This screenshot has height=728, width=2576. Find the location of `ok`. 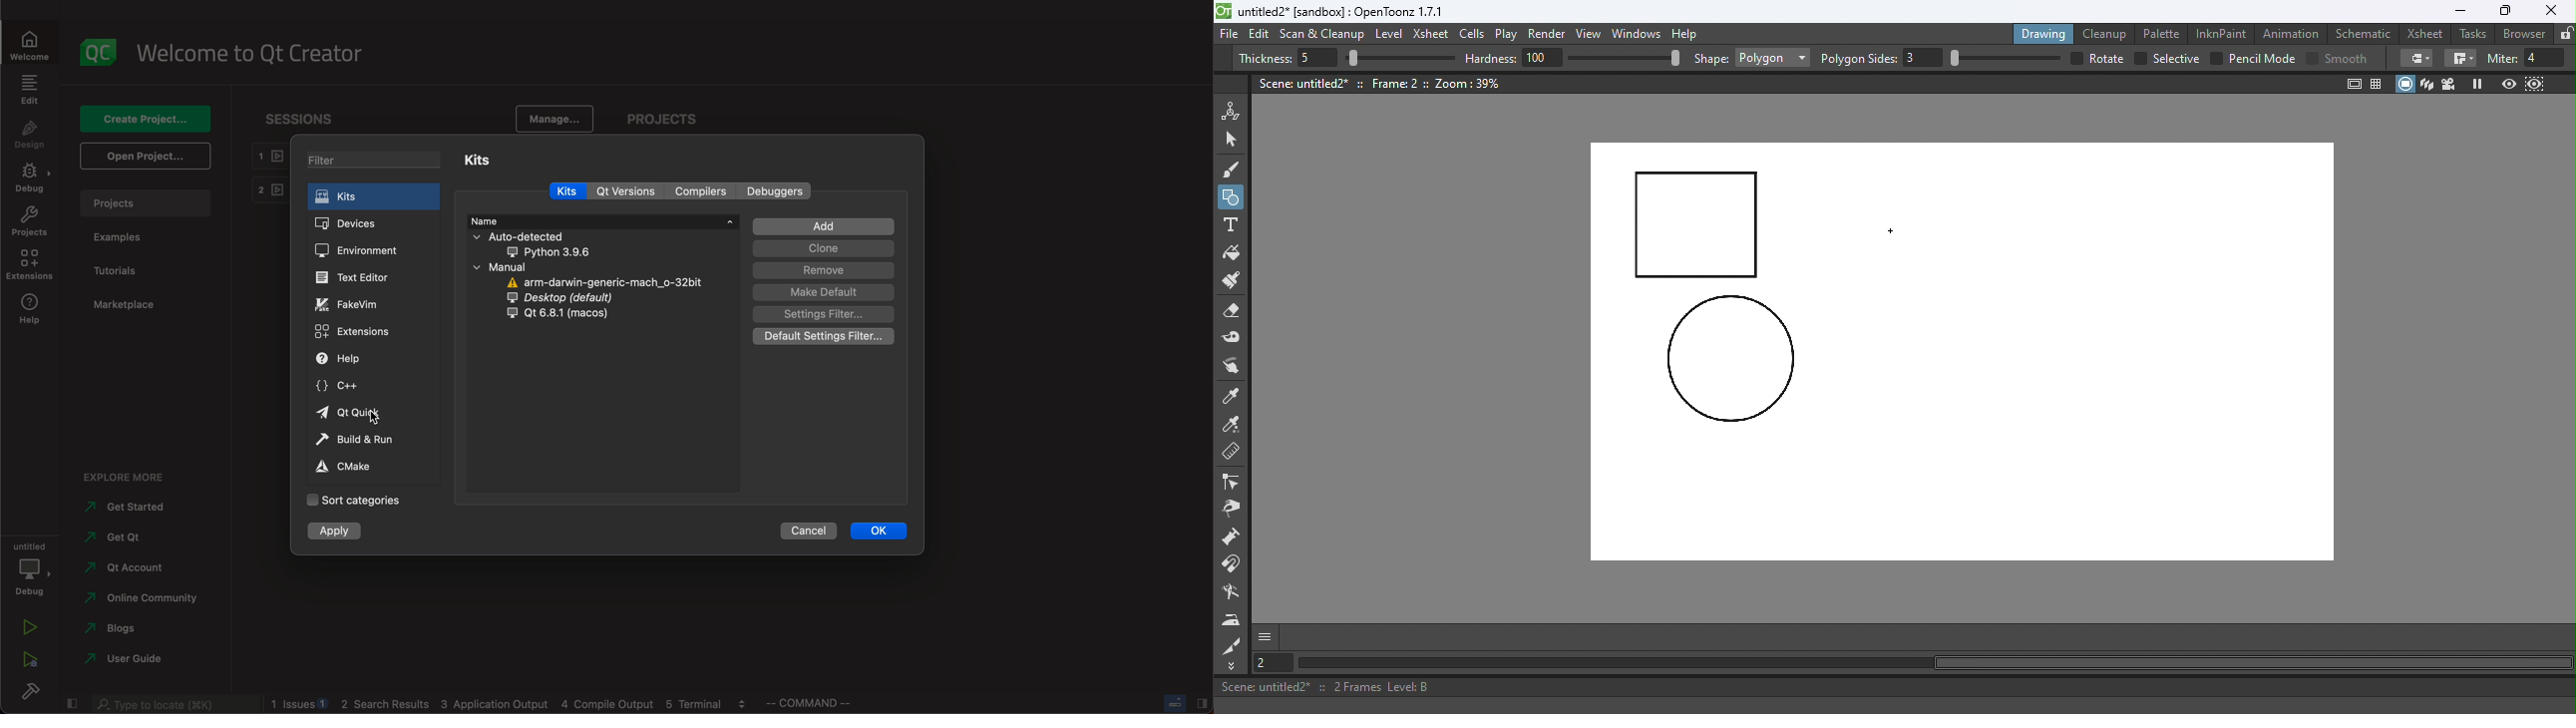

ok is located at coordinates (882, 531).